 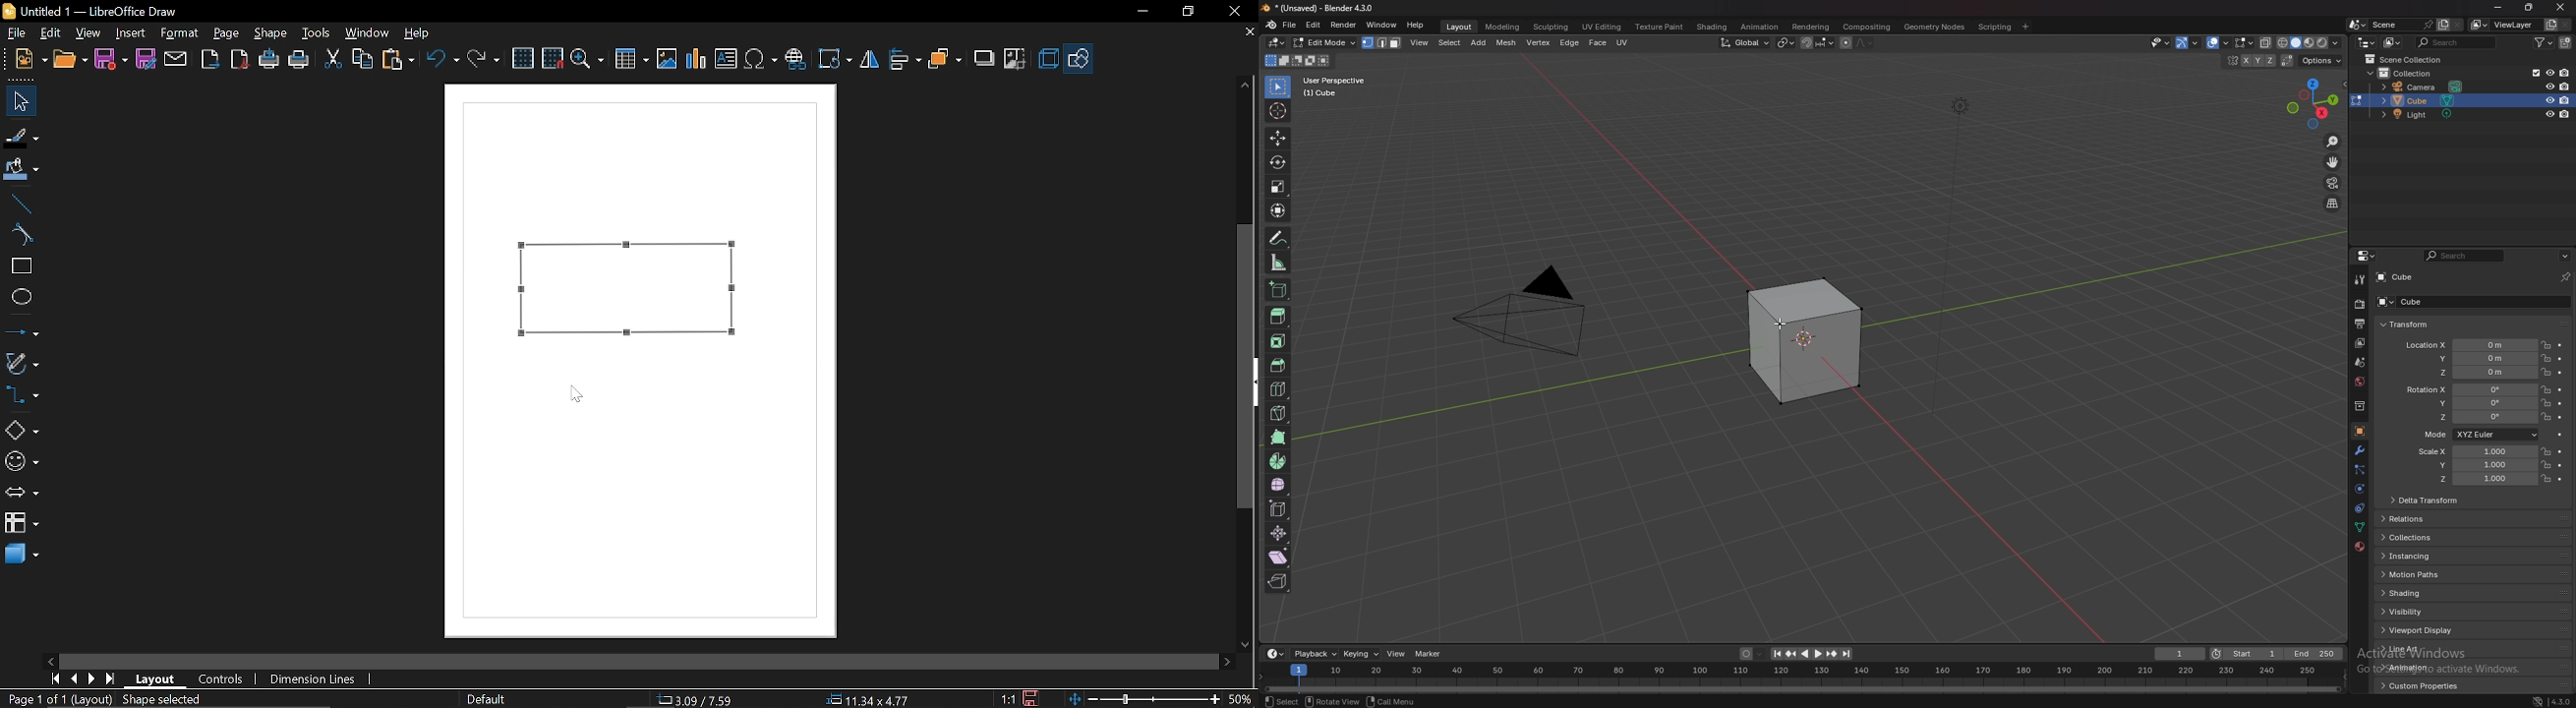 What do you see at coordinates (1278, 582) in the screenshot?
I see `rip region` at bounding box center [1278, 582].